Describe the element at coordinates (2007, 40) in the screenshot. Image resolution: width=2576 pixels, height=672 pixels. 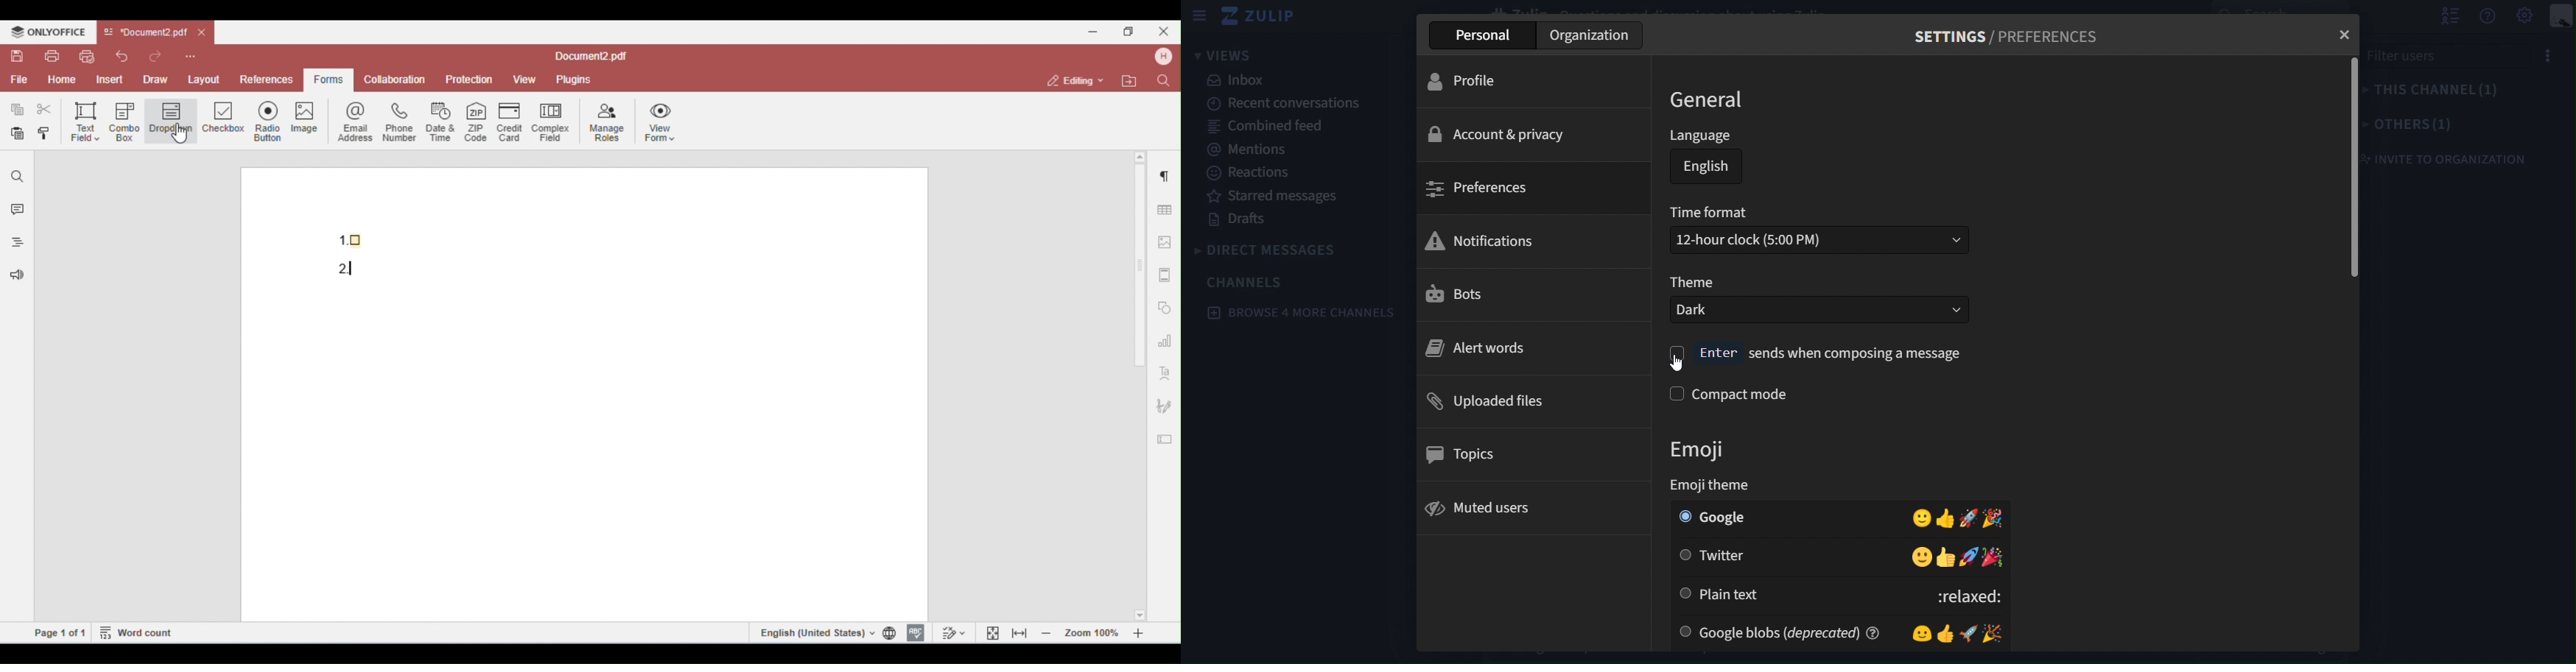
I see `SETTING/PREFERENCES` at that location.